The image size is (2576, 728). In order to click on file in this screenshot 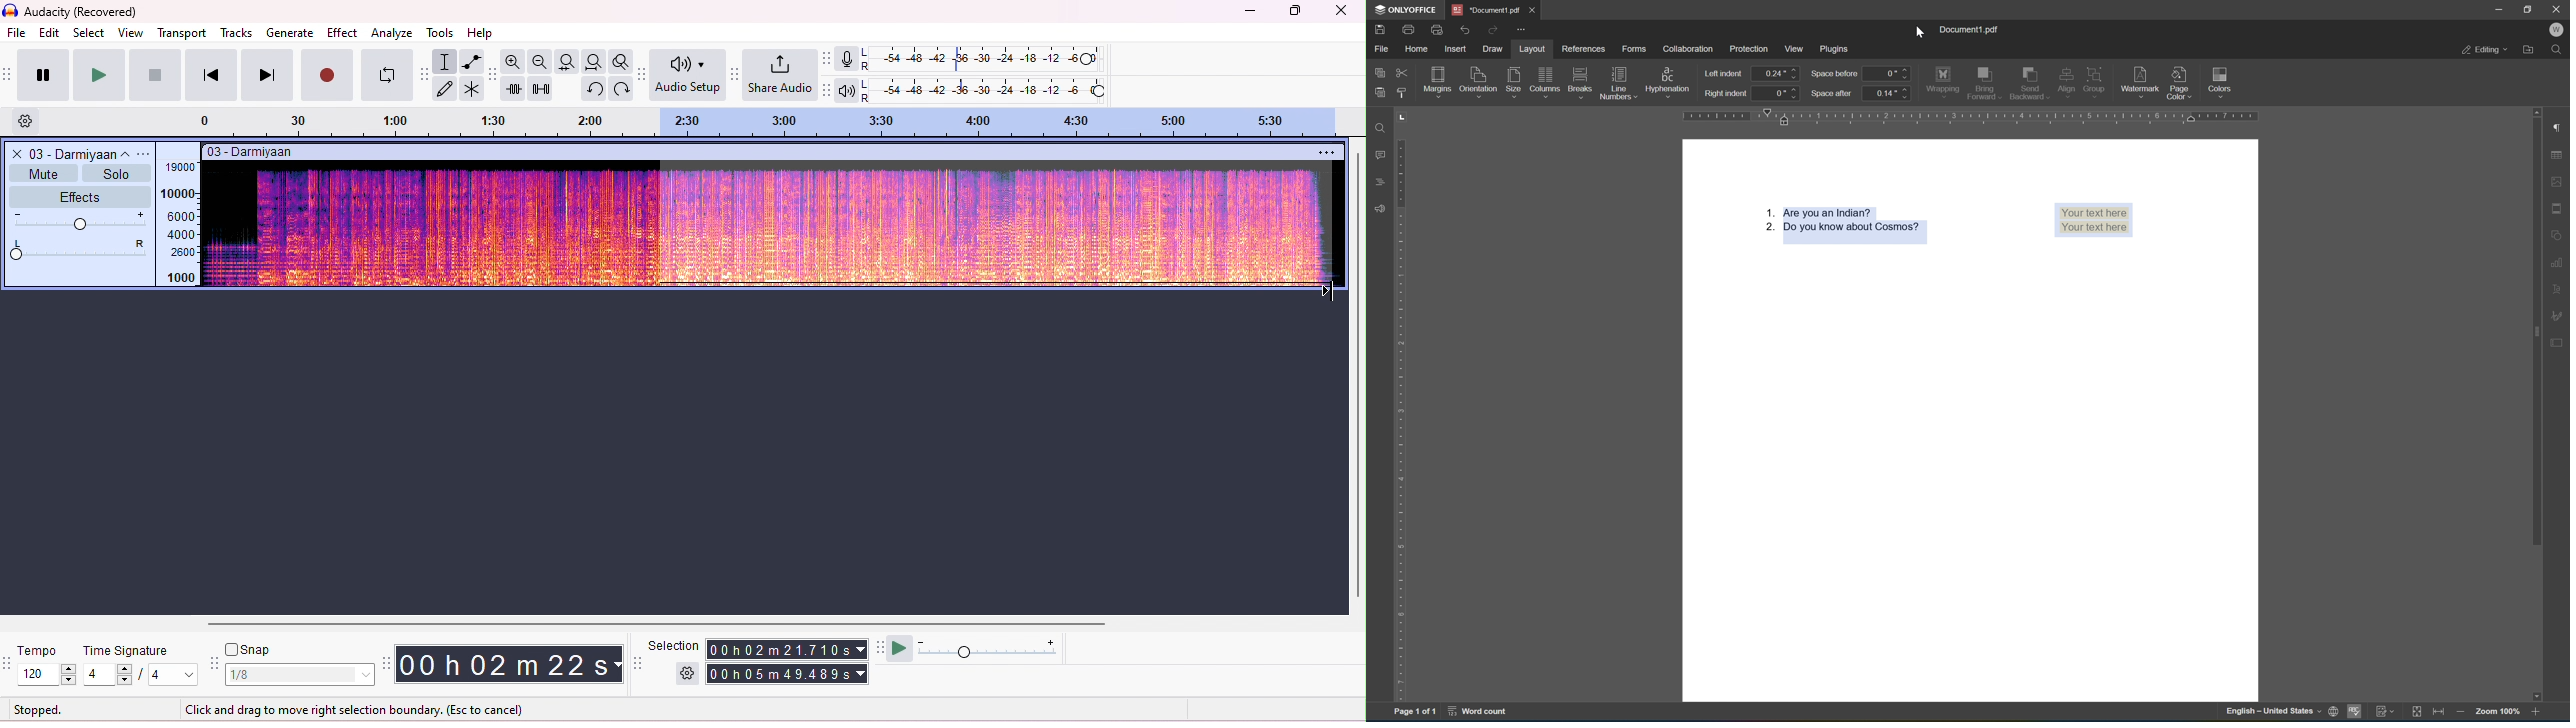, I will do `click(1382, 49)`.